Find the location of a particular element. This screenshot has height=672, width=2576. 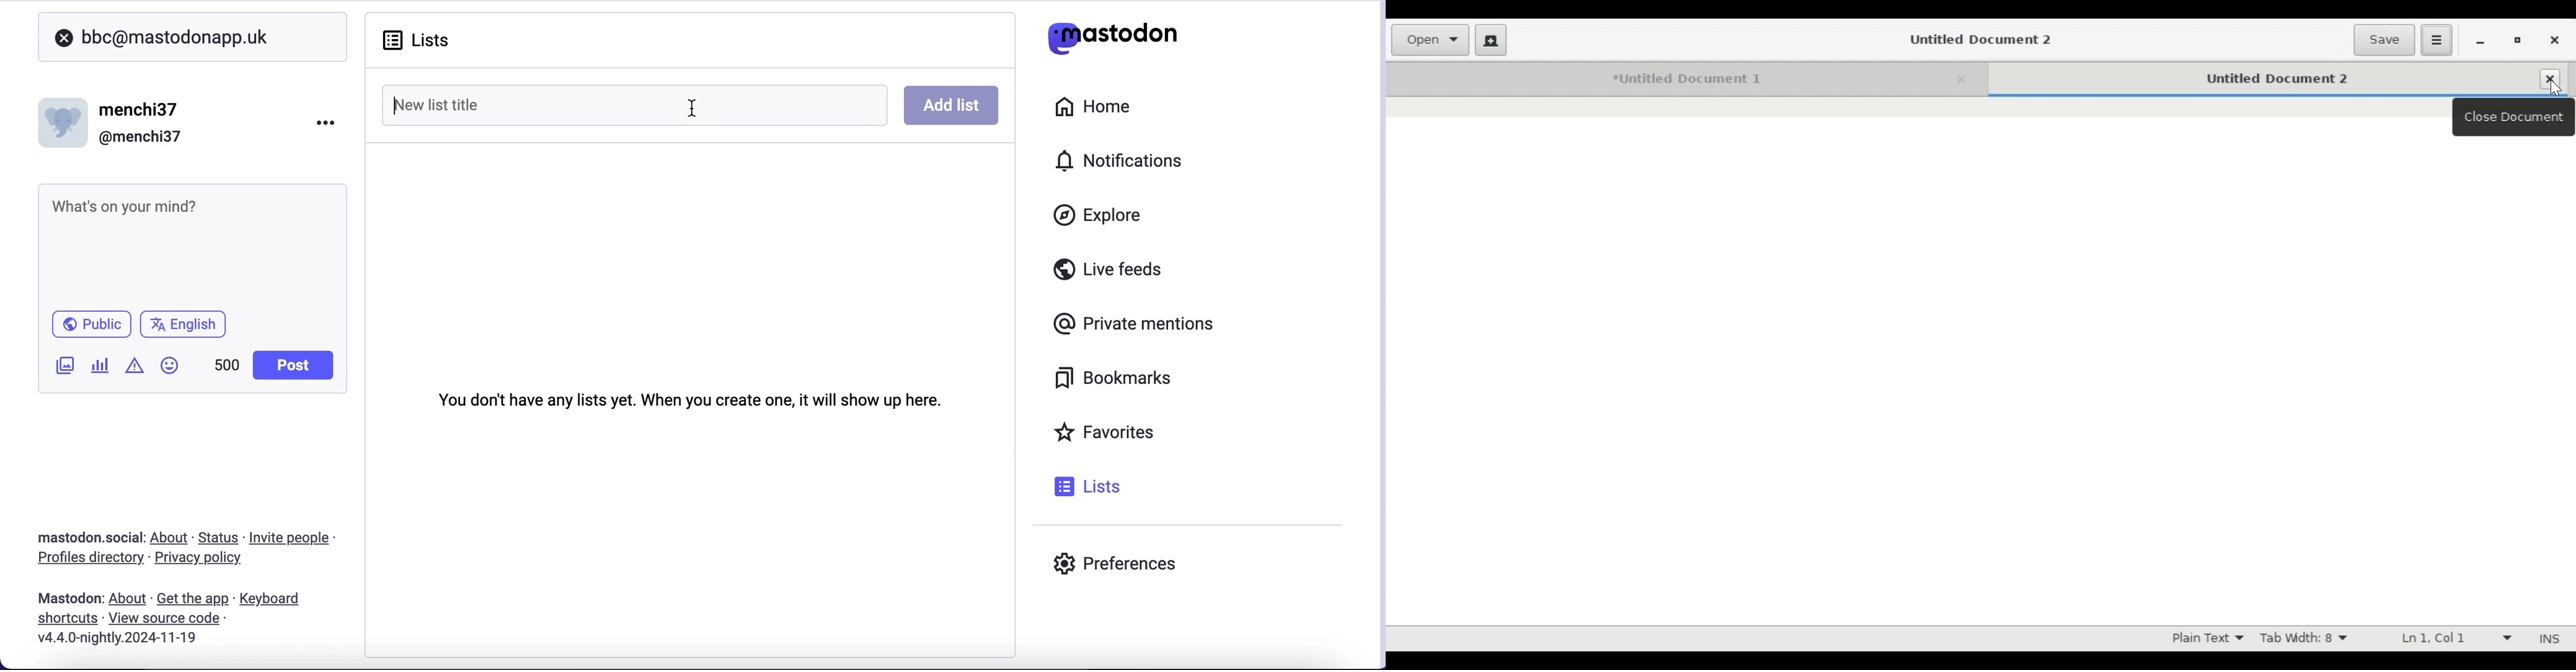

about is located at coordinates (130, 599).